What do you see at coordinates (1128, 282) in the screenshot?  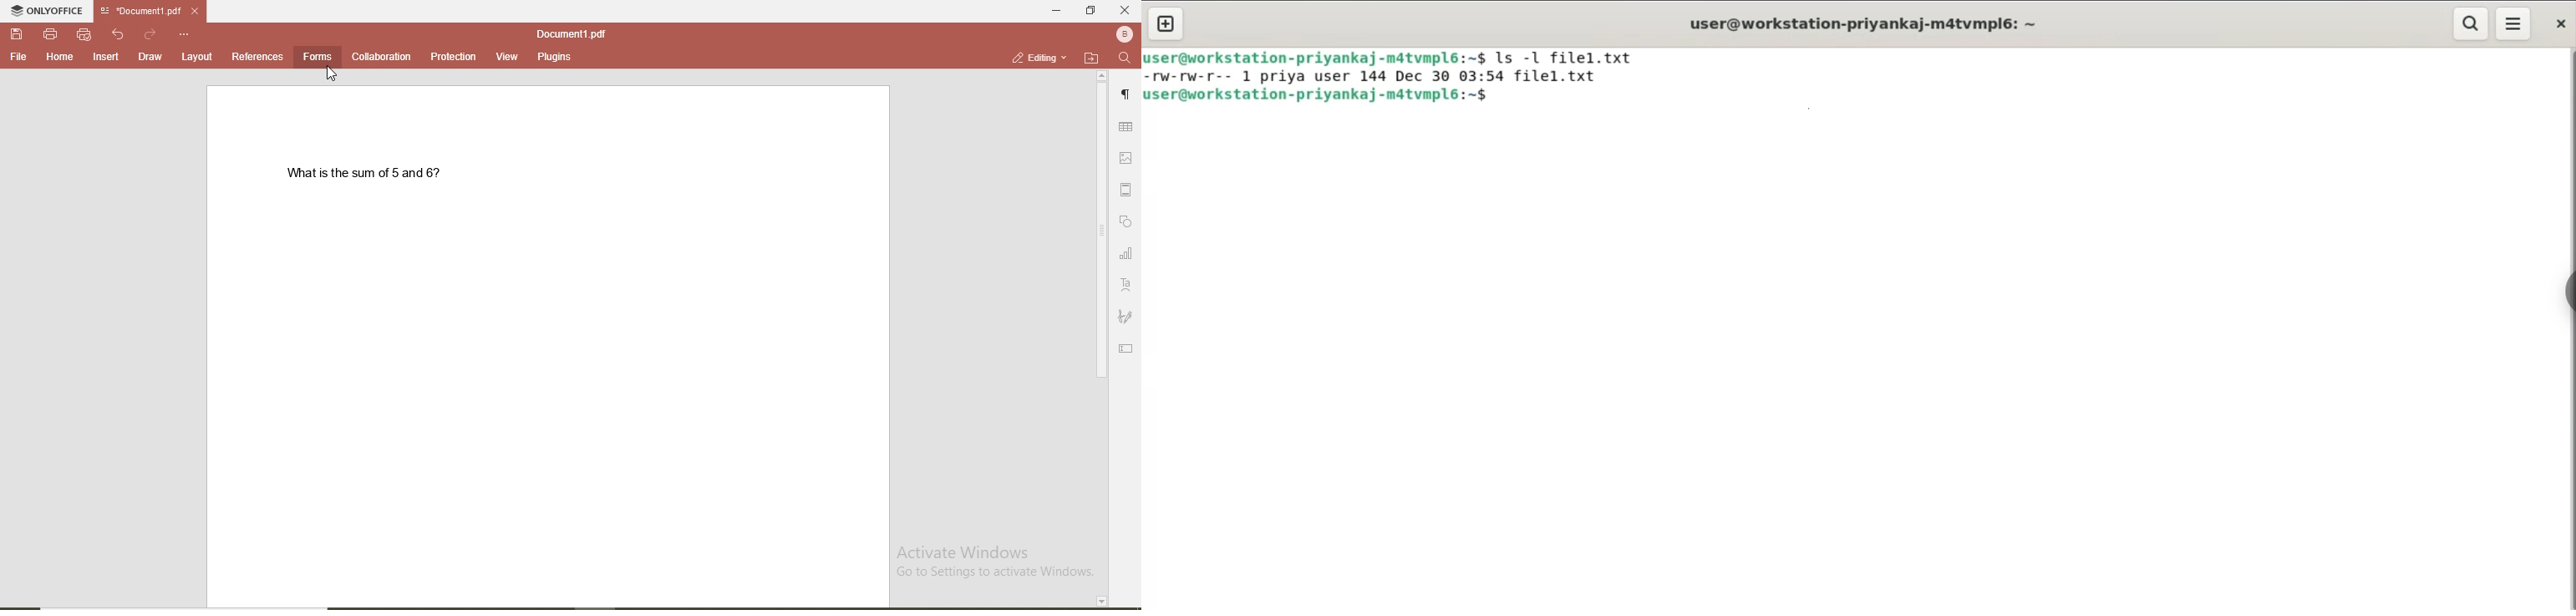 I see `text` at bounding box center [1128, 282].